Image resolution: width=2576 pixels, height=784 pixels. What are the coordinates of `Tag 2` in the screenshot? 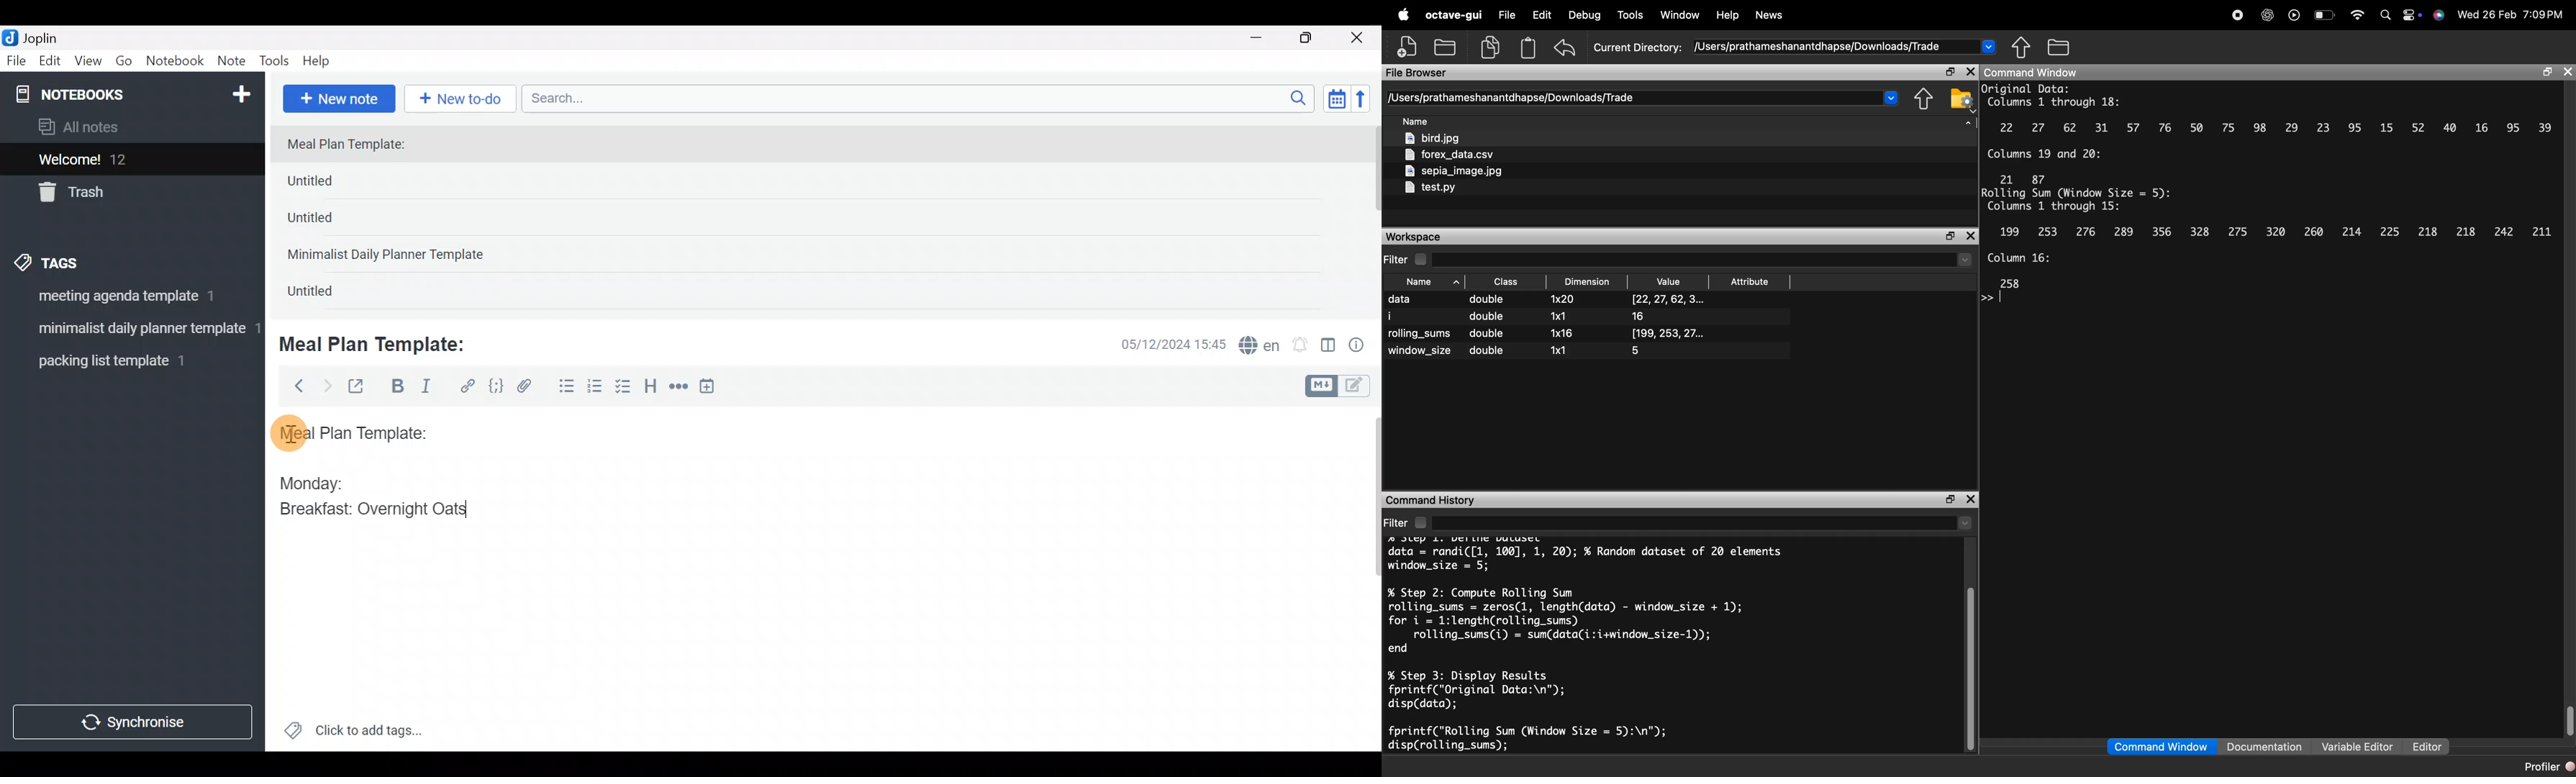 It's located at (132, 330).